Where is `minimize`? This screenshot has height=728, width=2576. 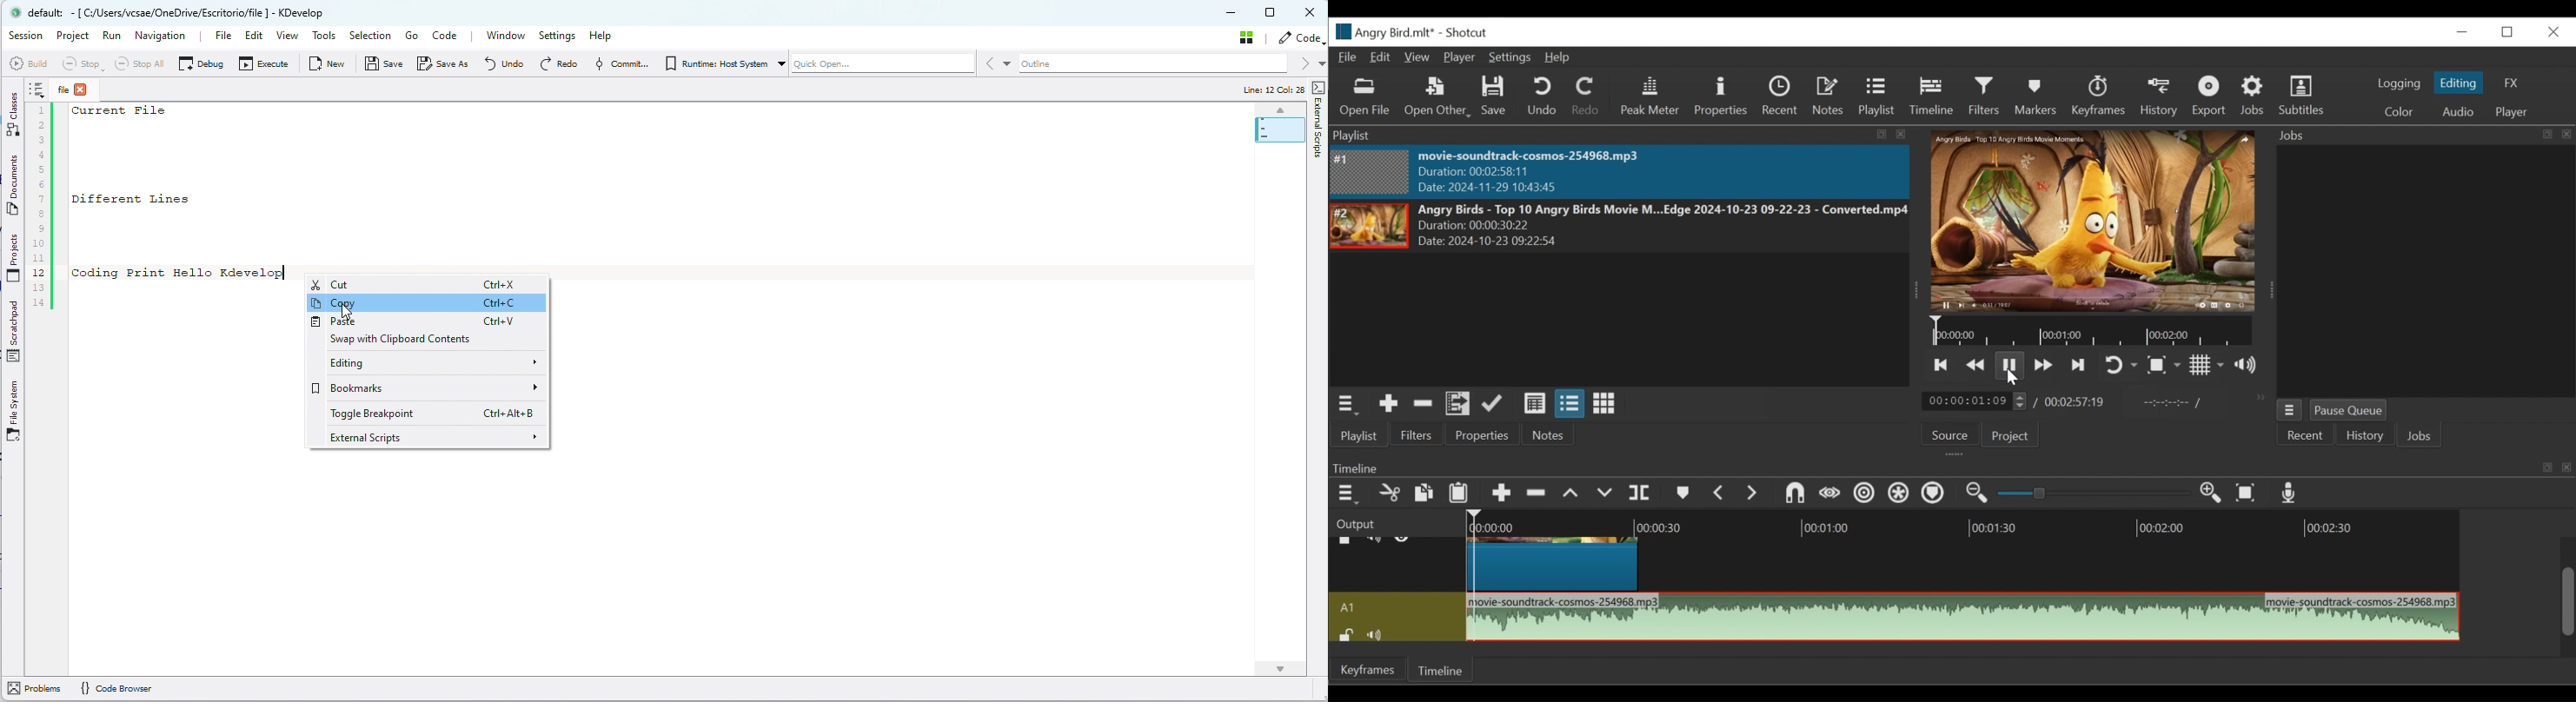 minimize is located at coordinates (2463, 30).